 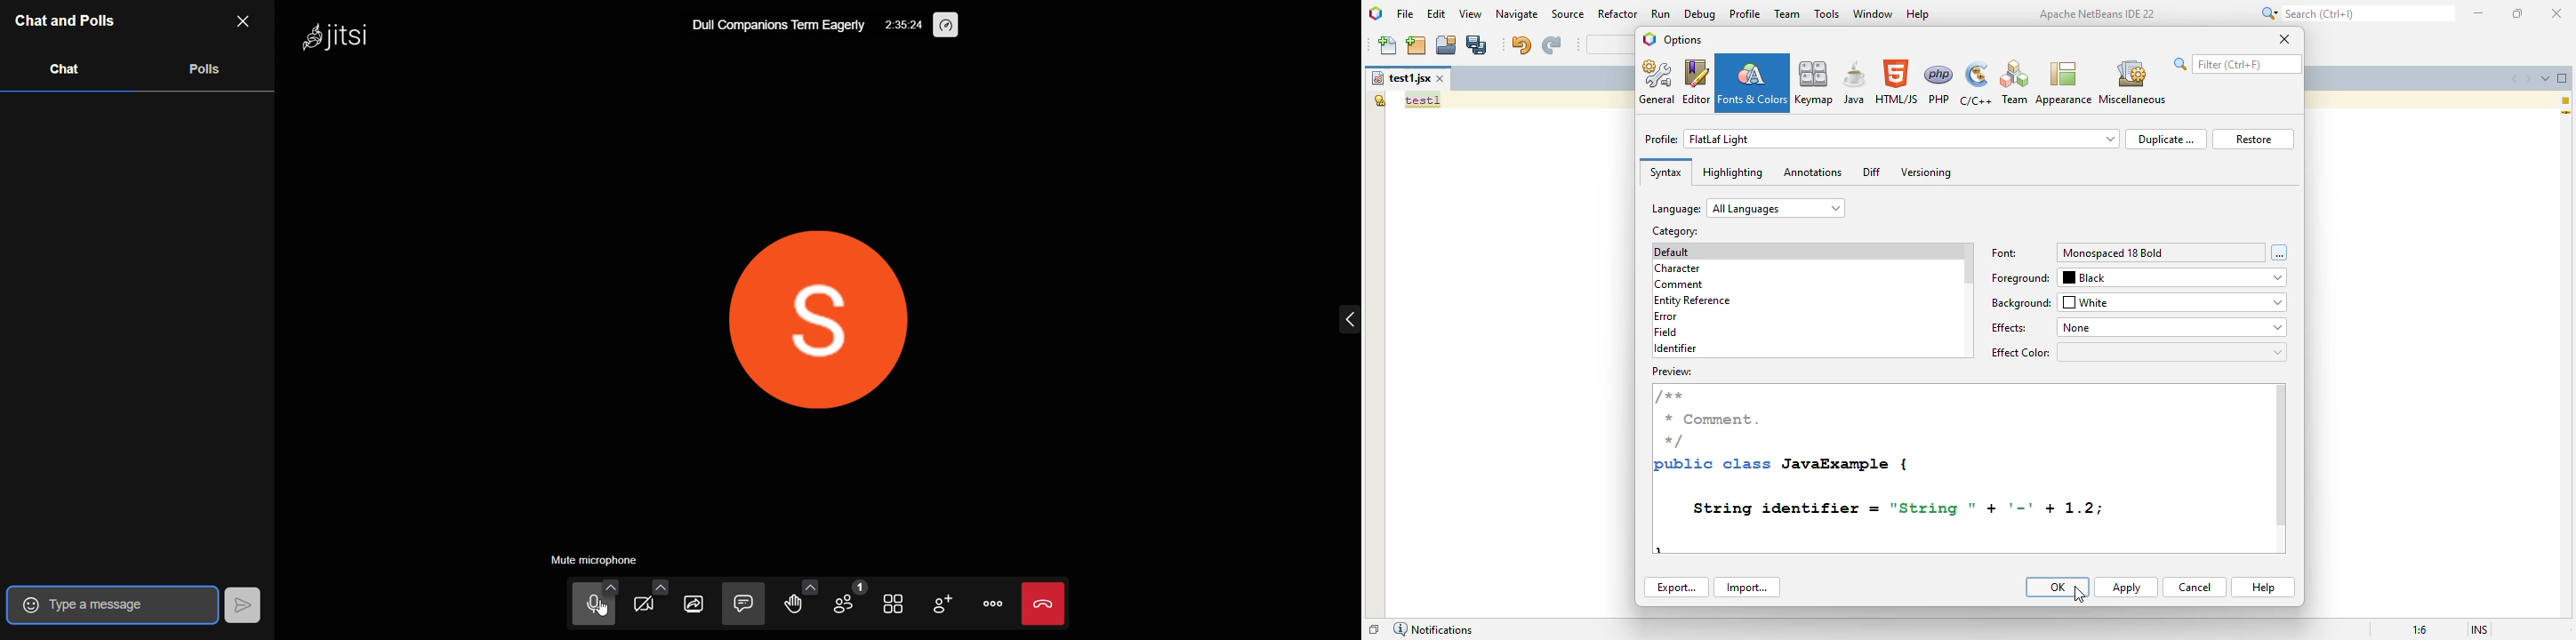 I want to click on logo, so click(x=1375, y=12).